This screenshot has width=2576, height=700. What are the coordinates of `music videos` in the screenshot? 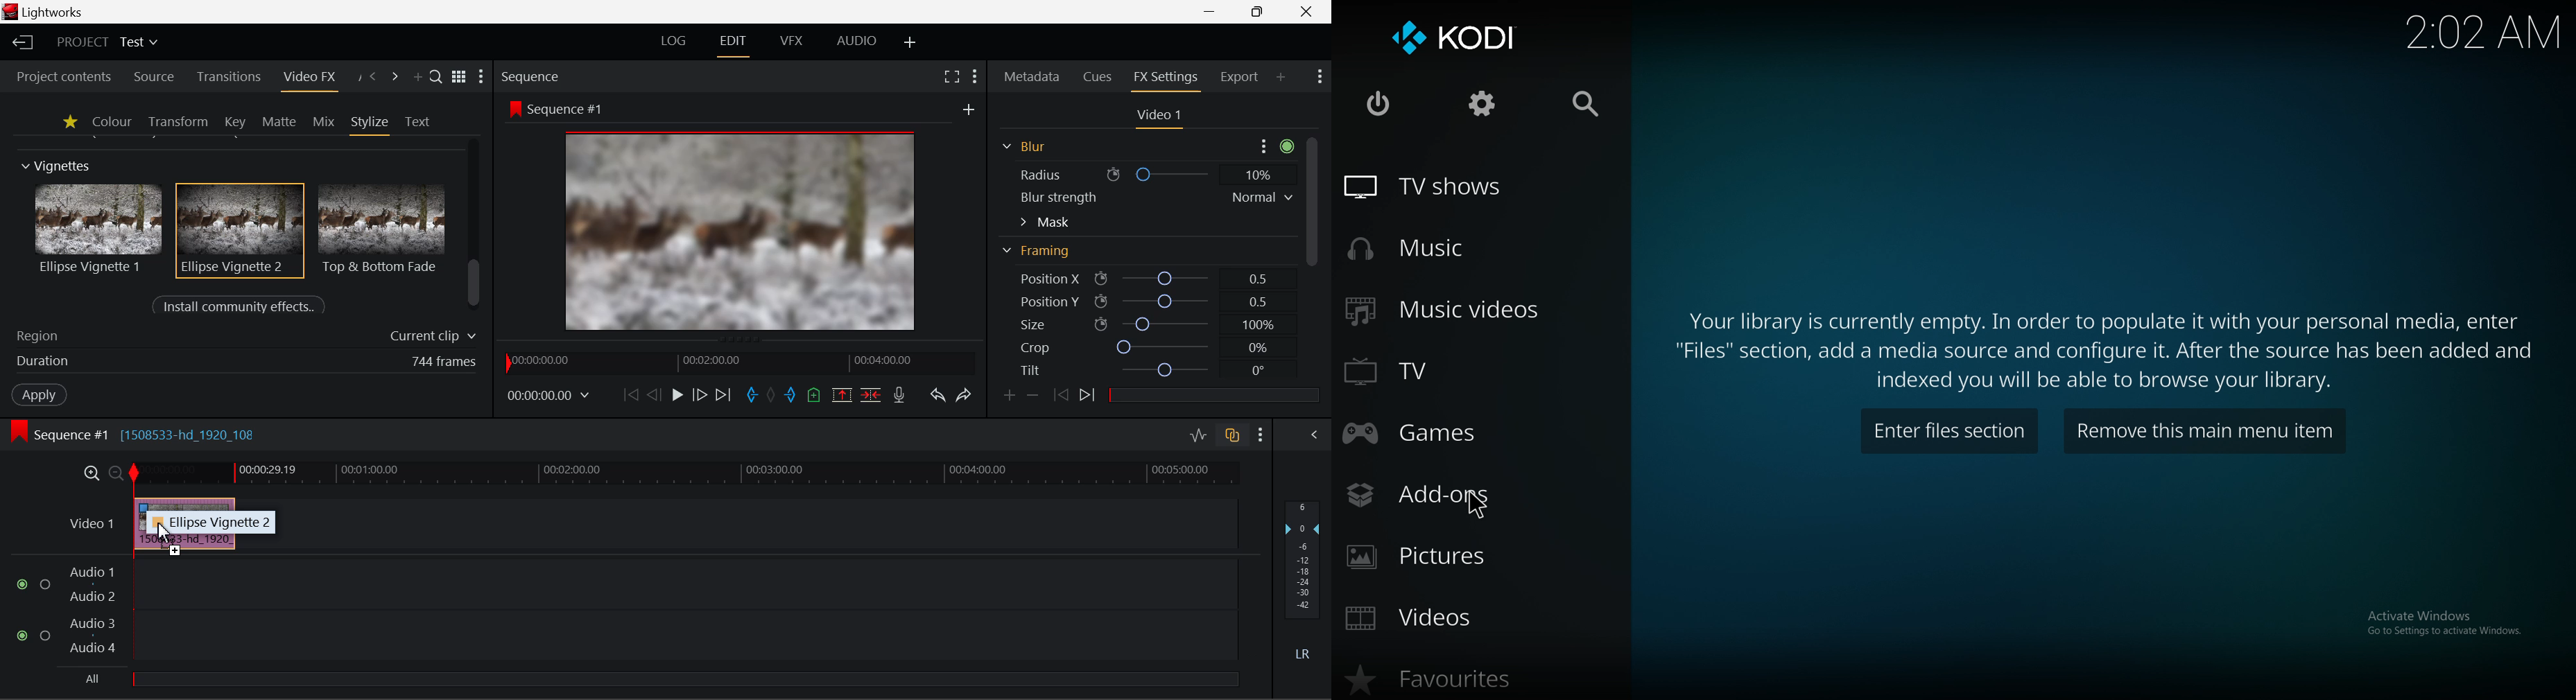 It's located at (1457, 310).